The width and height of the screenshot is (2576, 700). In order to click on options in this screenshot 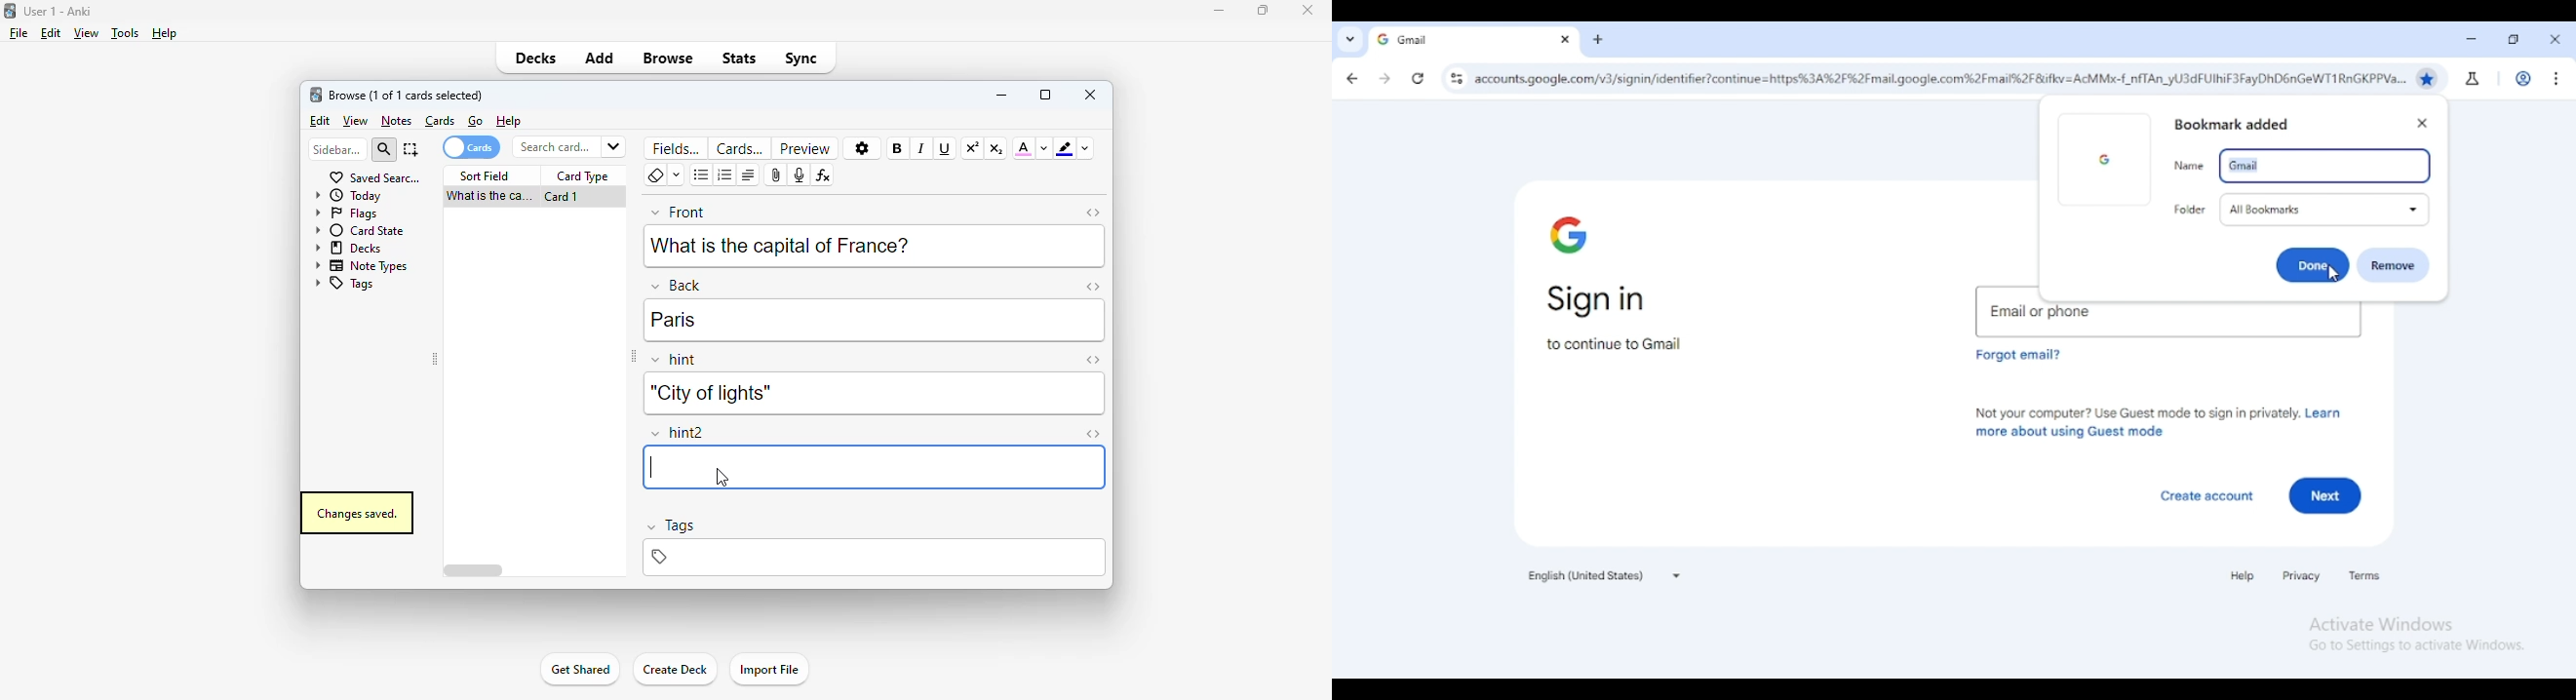, I will do `click(863, 149)`.